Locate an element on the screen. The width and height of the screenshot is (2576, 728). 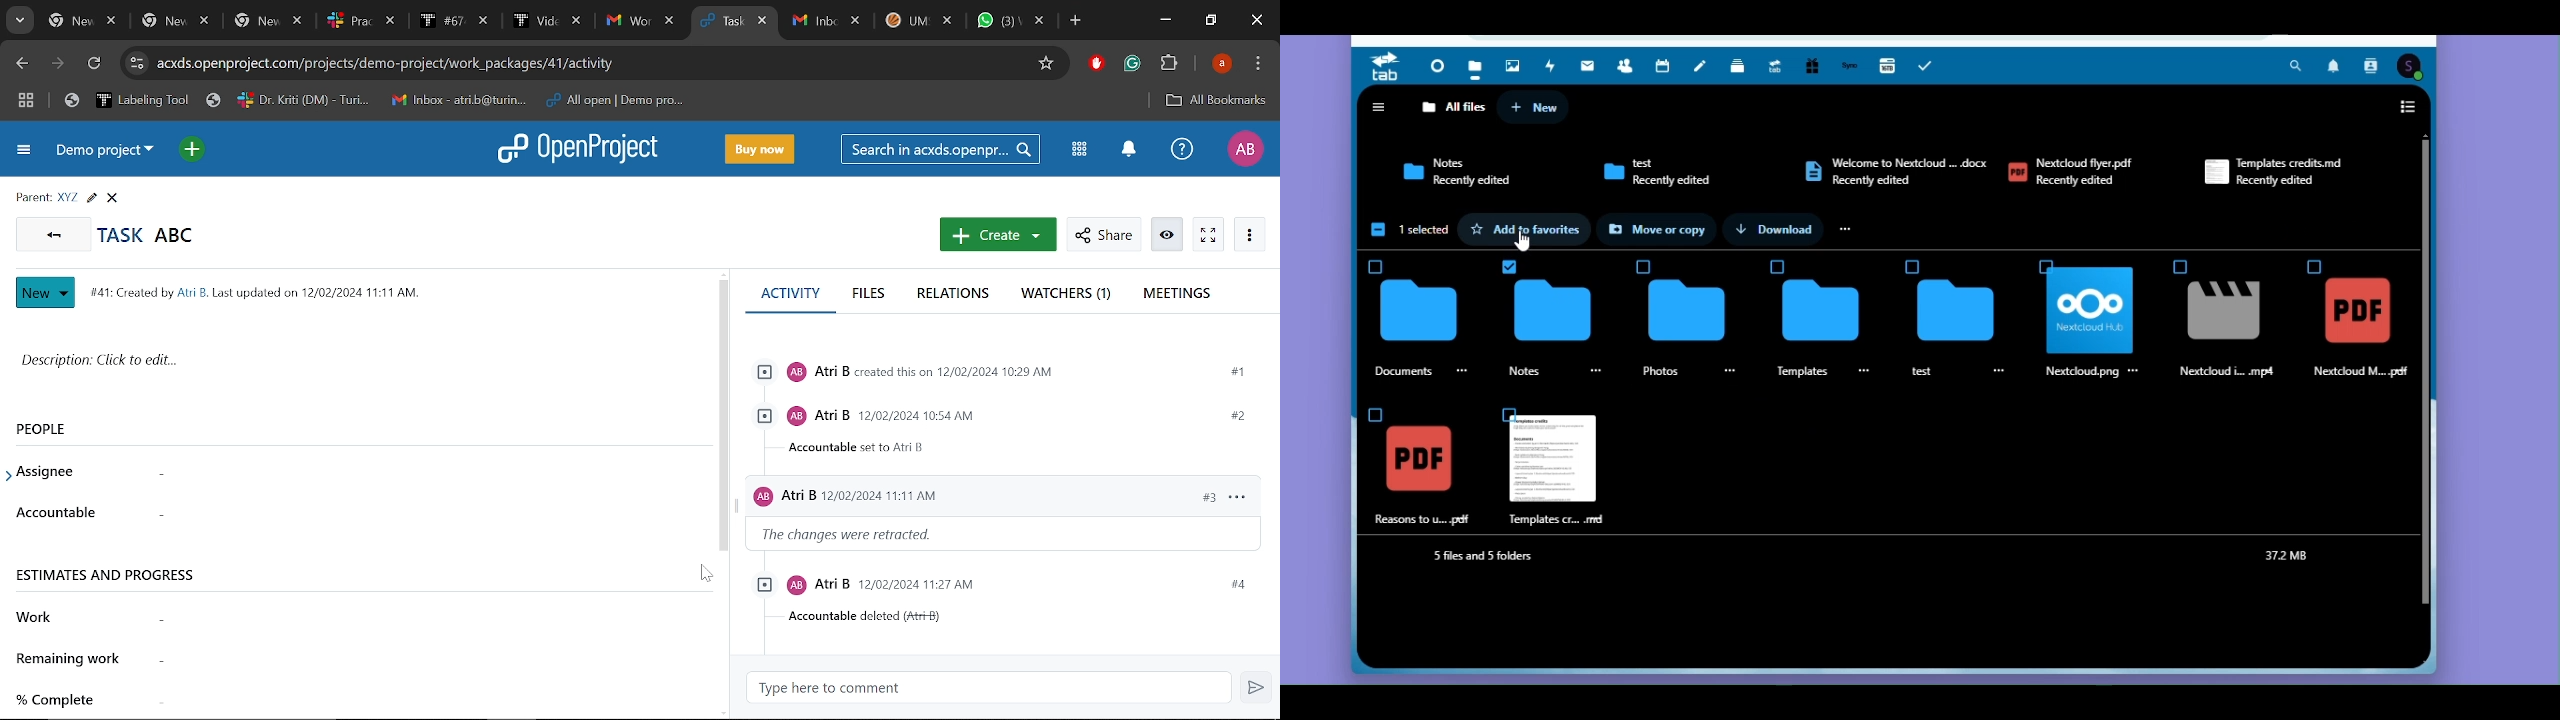
Activate zen mode is located at coordinates (1209, 235).